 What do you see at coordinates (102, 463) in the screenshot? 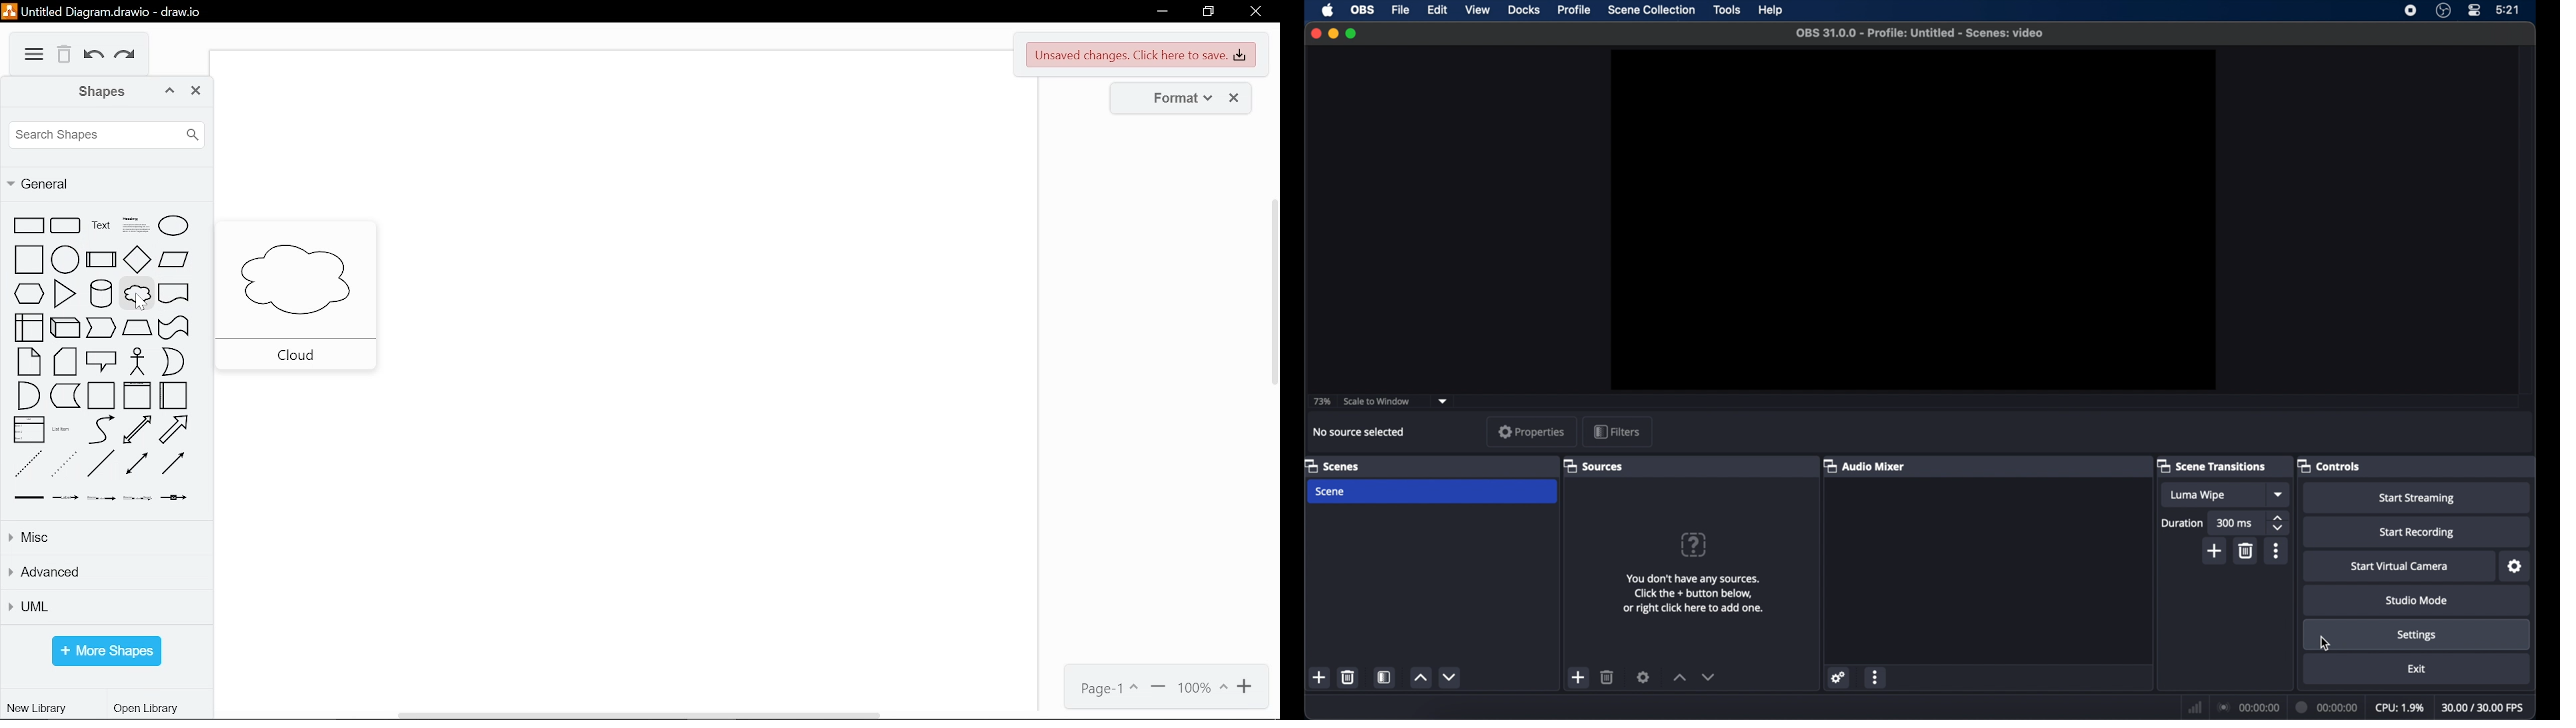
I see `line` at bounding box center [102, 463].